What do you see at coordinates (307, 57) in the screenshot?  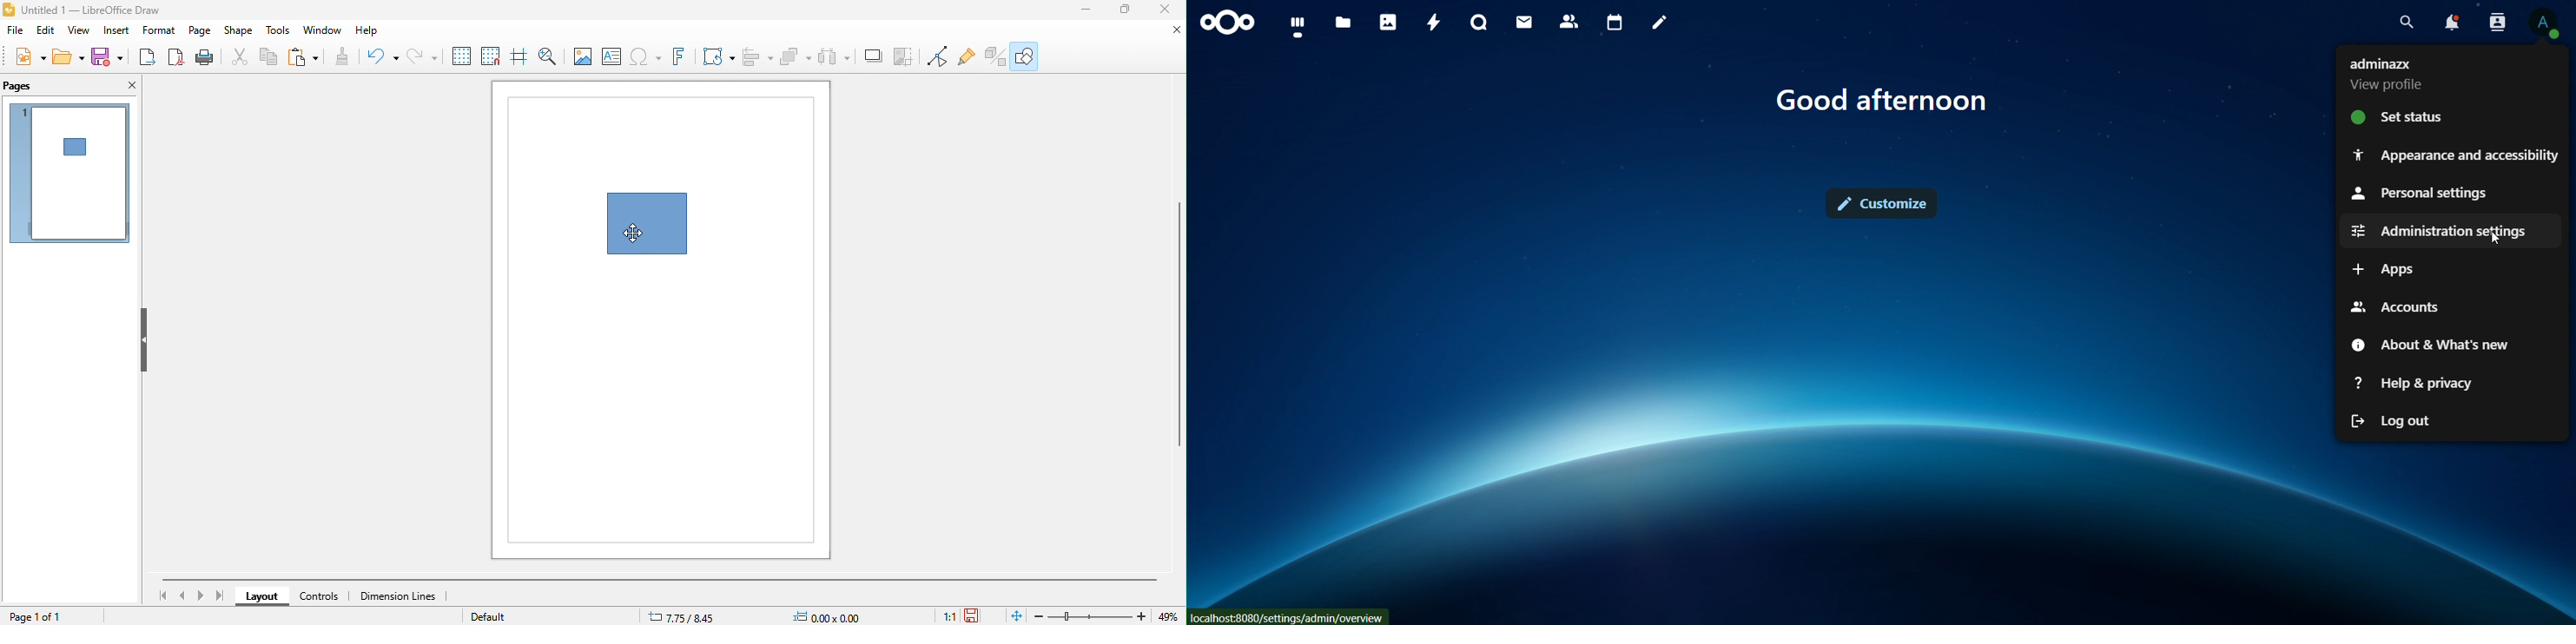 I see `paste` at bounding box center [307, 57].